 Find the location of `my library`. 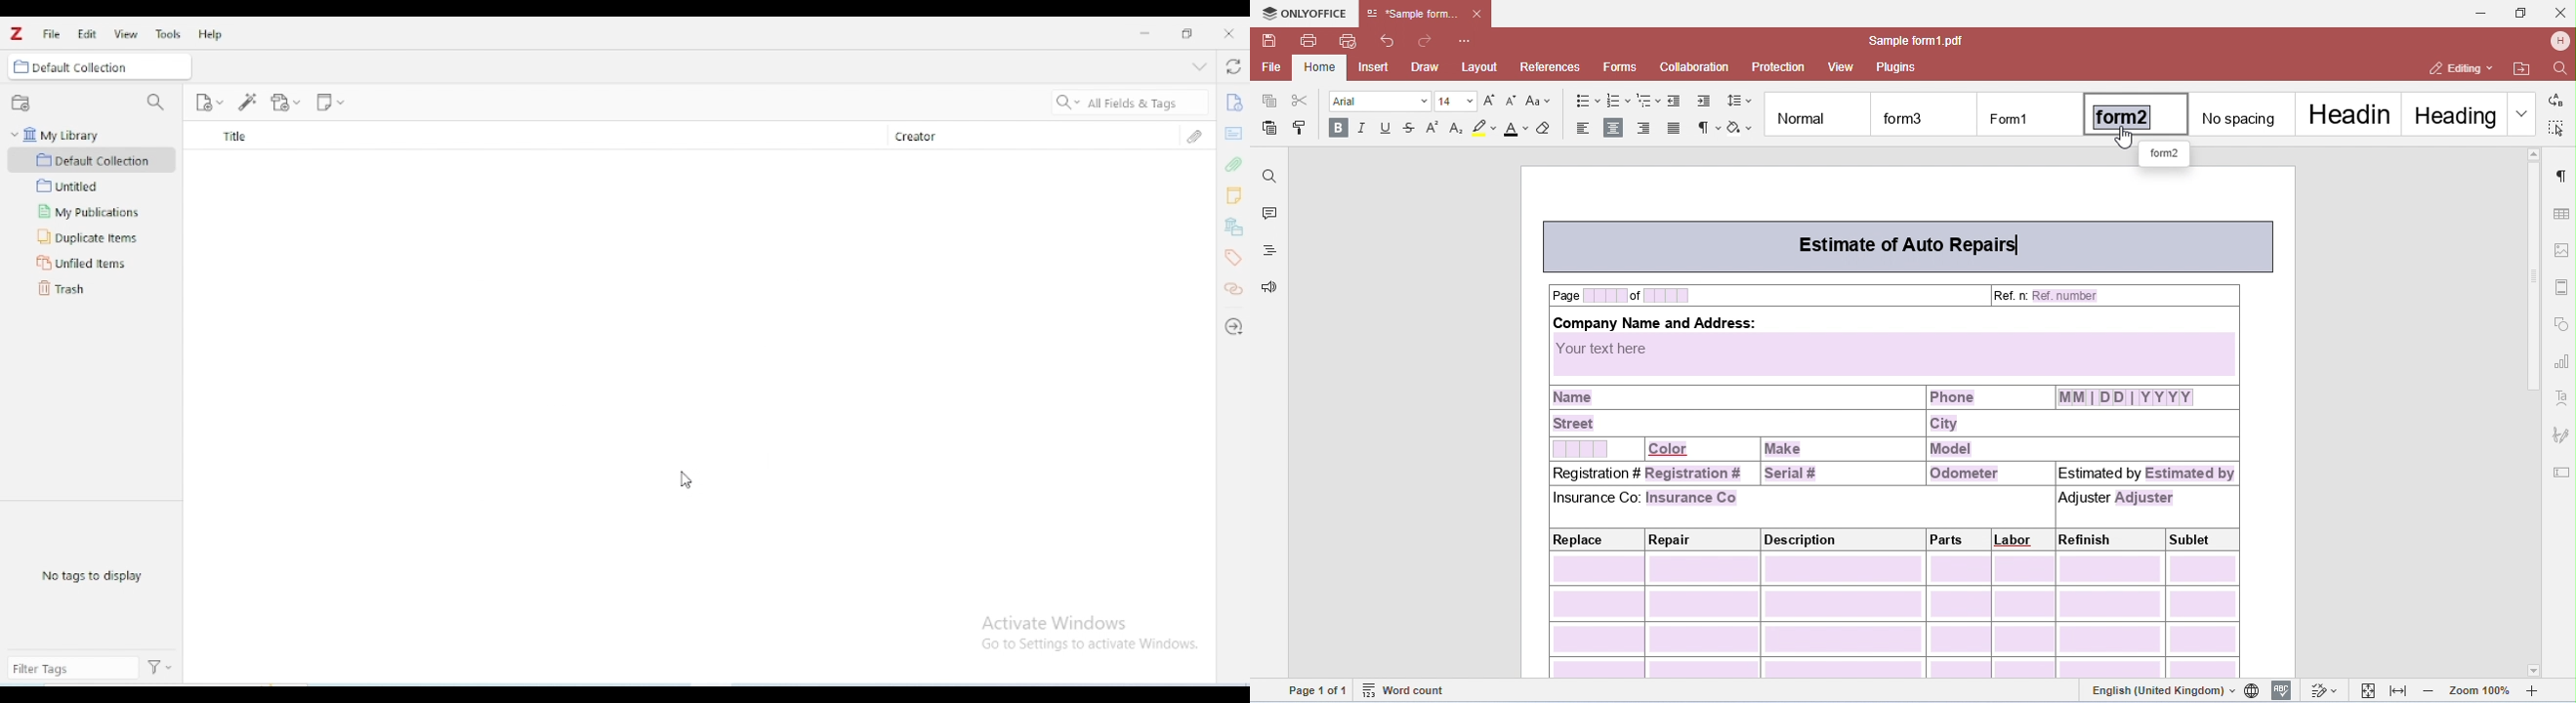

my library is located at coordinates (92, 135).